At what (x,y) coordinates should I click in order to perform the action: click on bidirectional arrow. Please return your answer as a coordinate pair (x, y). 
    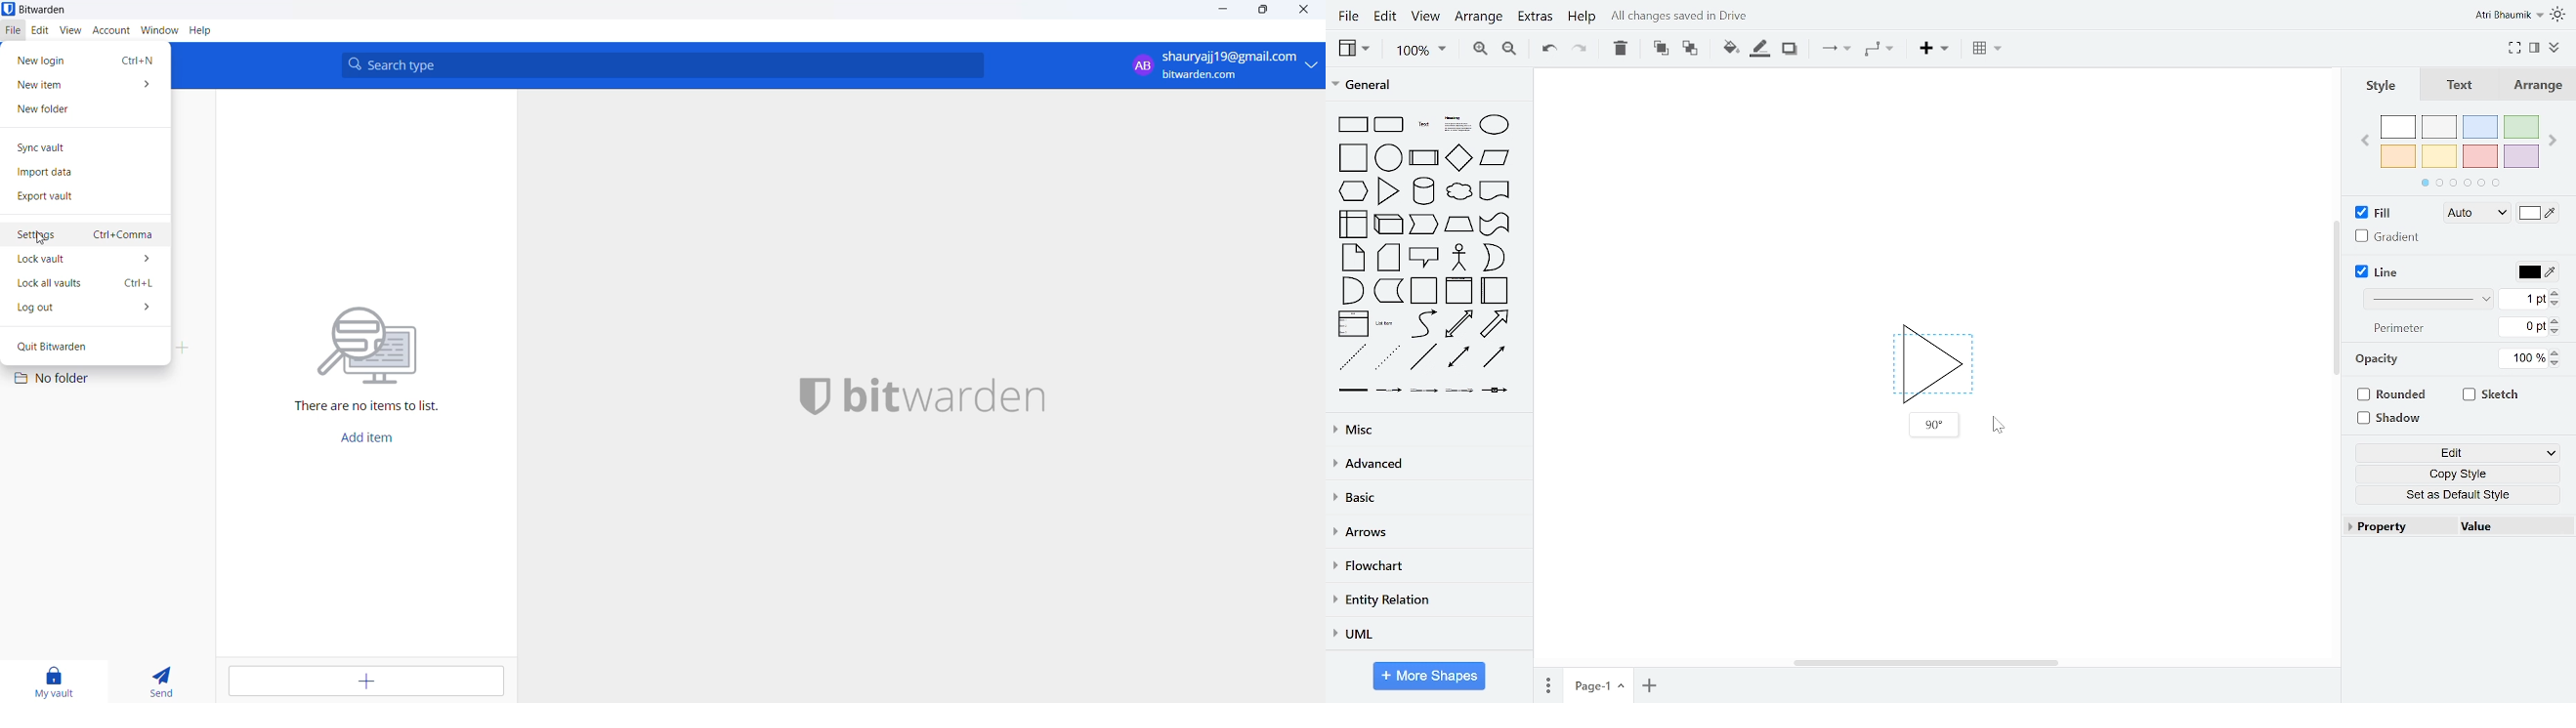
    Looking at the image, I should click on (1458, 324).